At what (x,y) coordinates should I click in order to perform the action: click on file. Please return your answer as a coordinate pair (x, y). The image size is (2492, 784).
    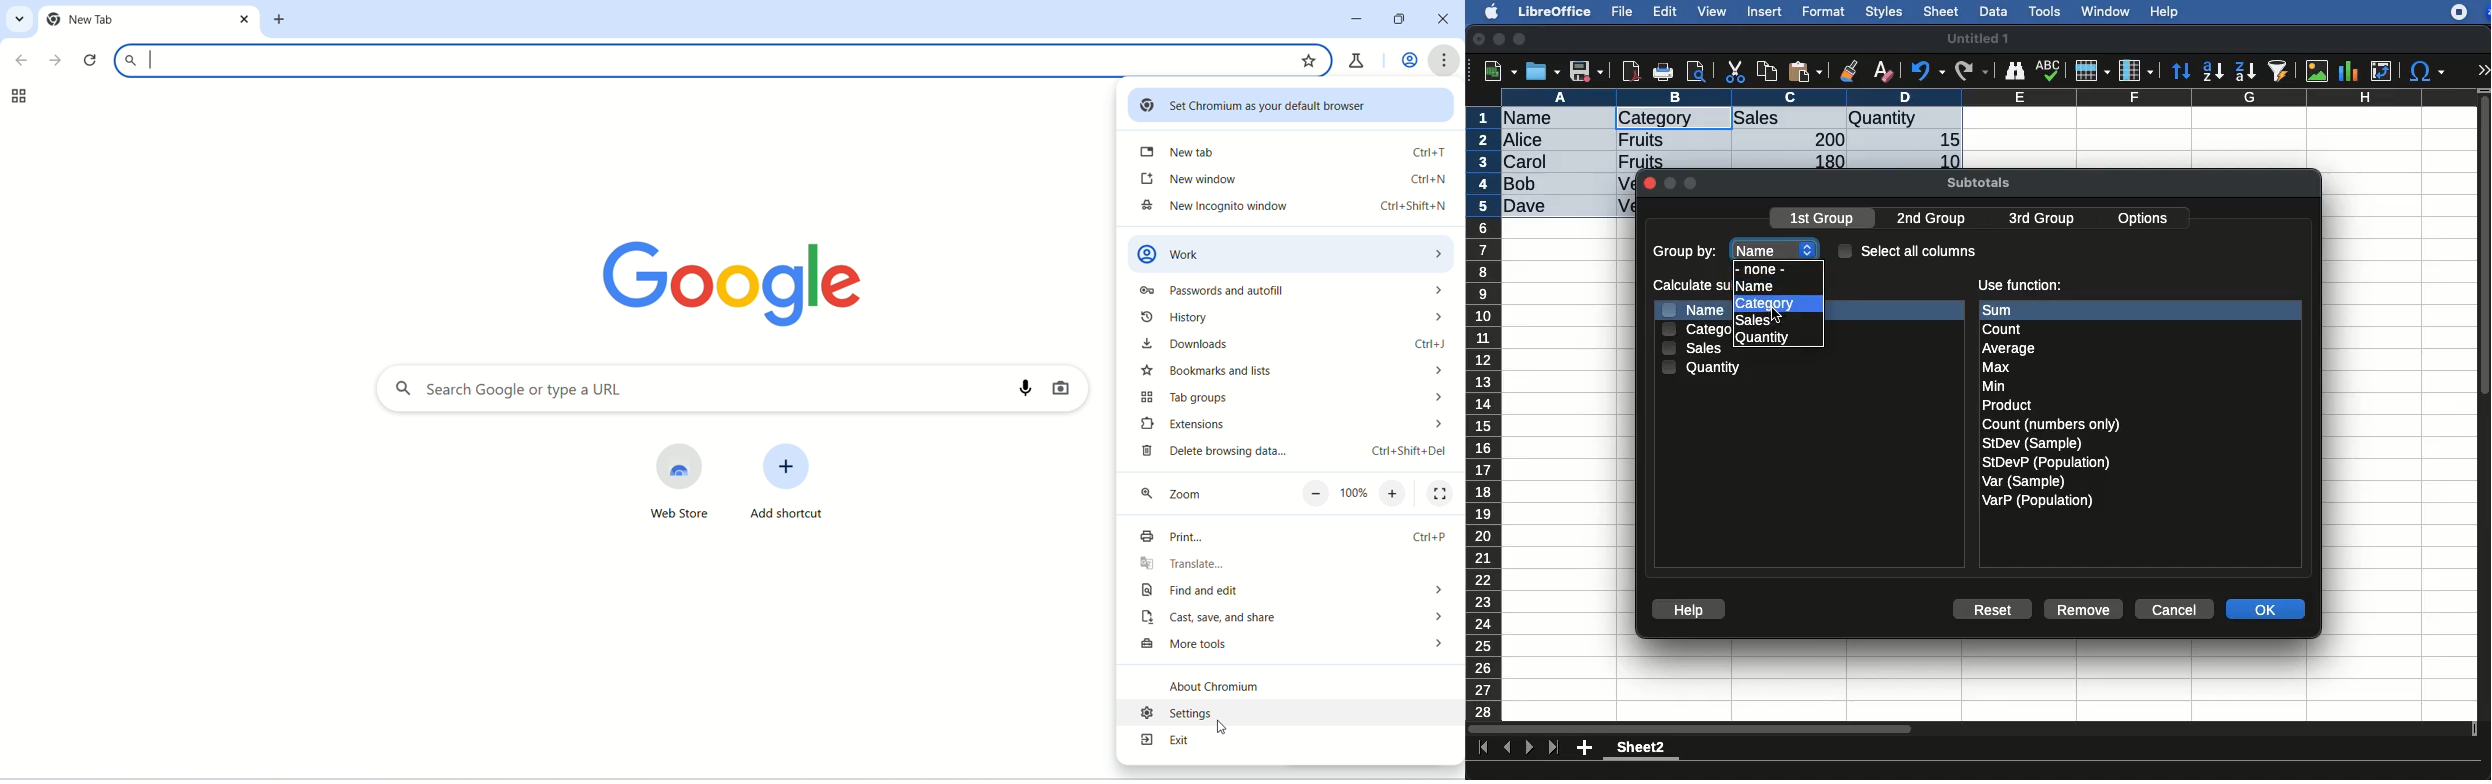
    Looking at the image, I should click on (1619, 12).